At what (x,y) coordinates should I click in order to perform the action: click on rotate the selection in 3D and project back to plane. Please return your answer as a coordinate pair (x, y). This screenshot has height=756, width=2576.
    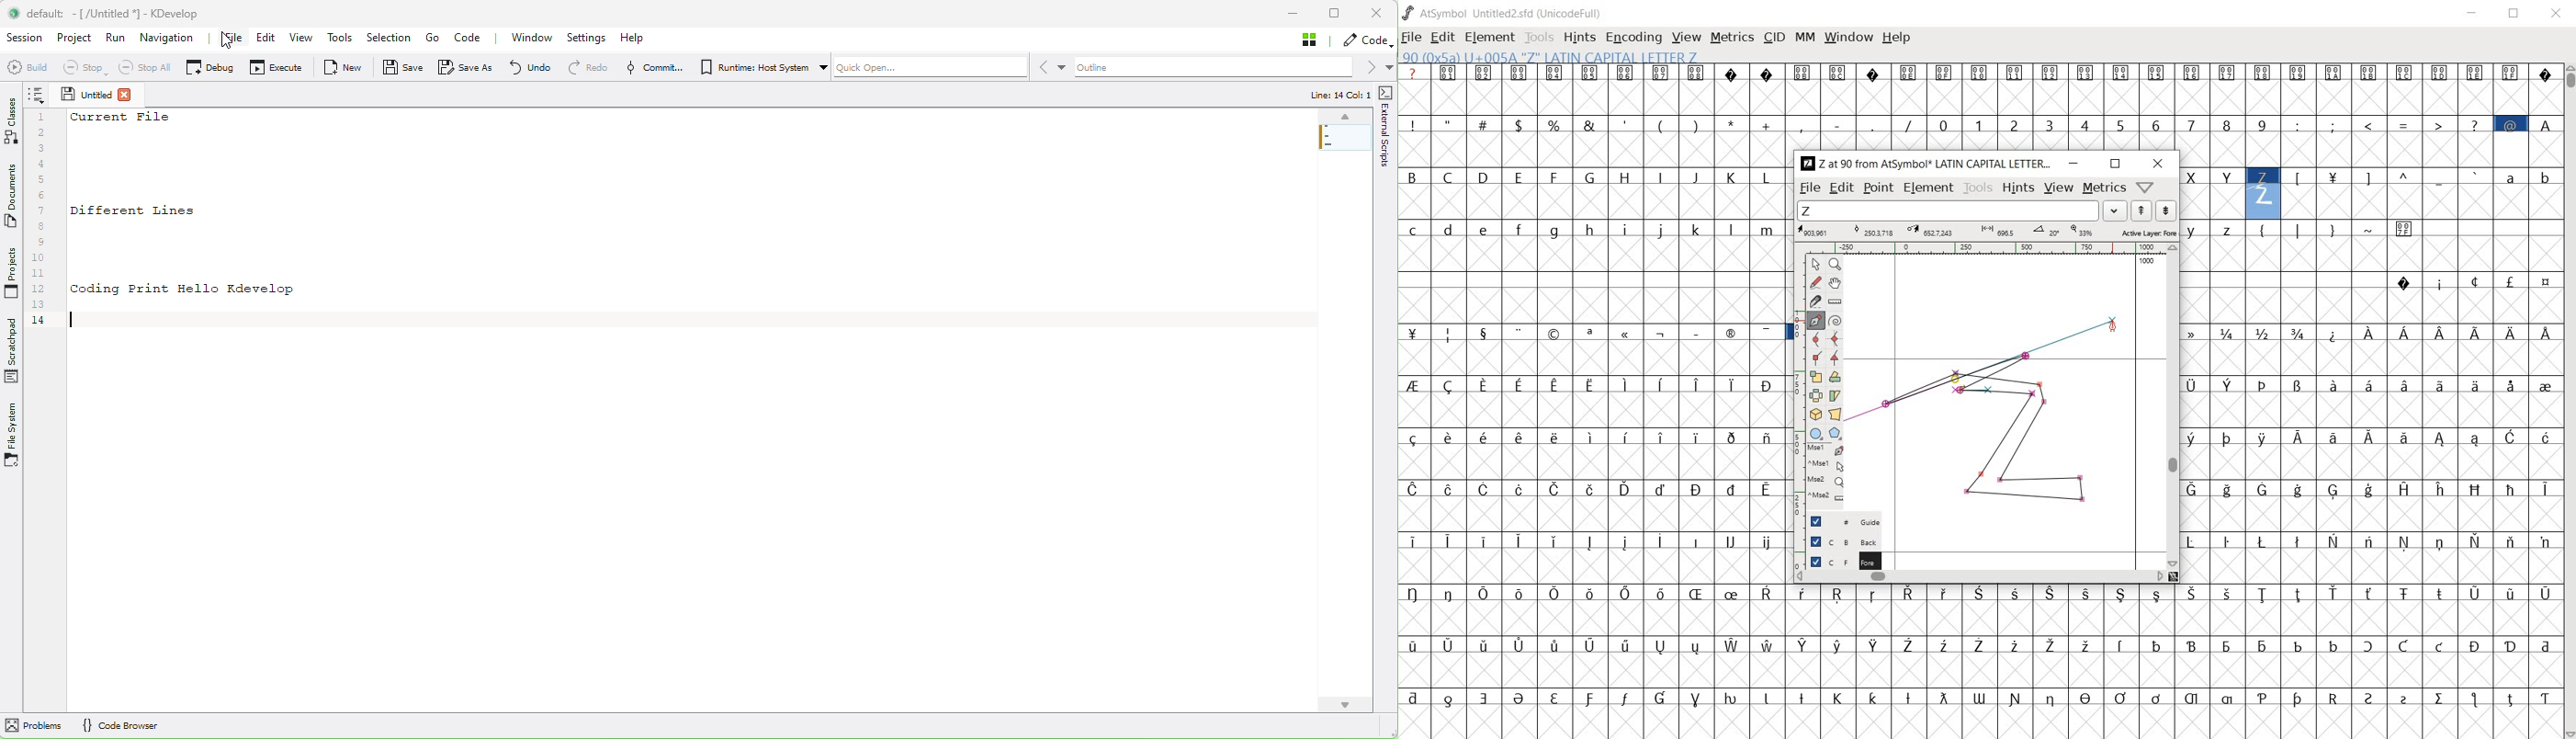
    Looking at the image, I should click on (1815, 414).